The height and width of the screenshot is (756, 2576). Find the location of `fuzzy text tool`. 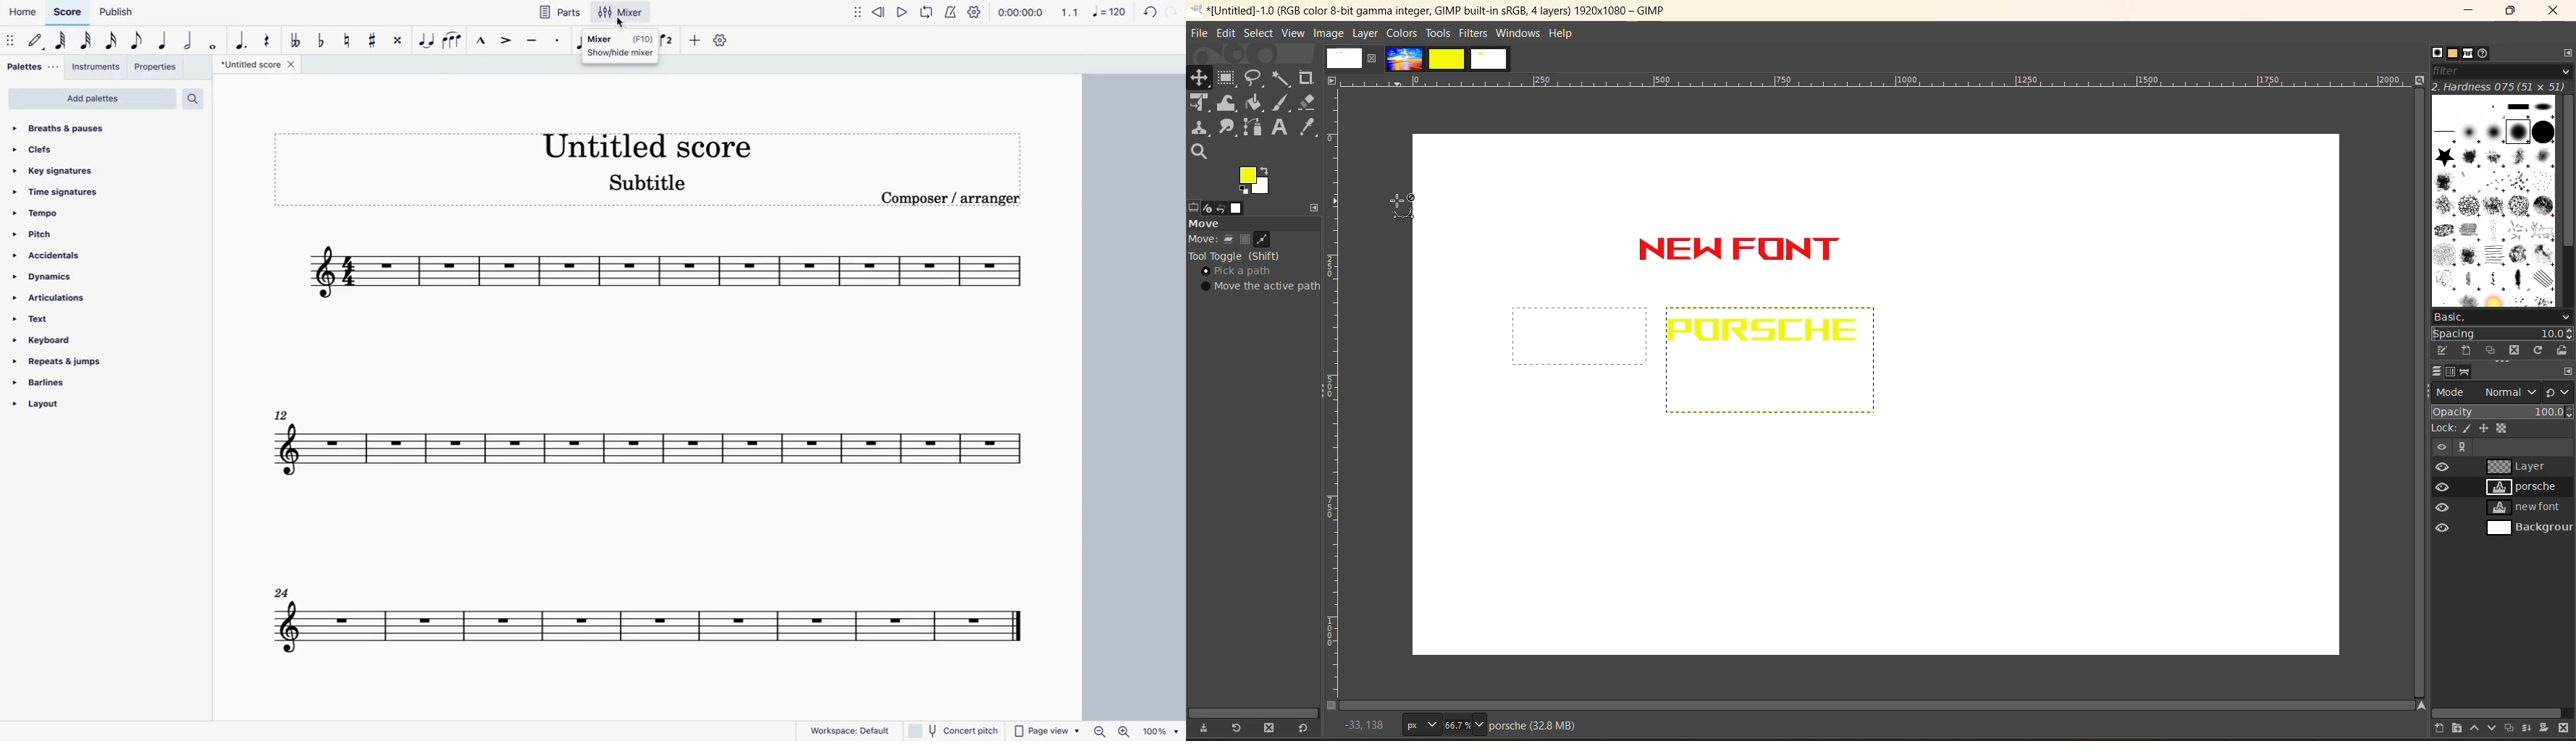

fuzzy text tool is located at coordinates (1281, 78).